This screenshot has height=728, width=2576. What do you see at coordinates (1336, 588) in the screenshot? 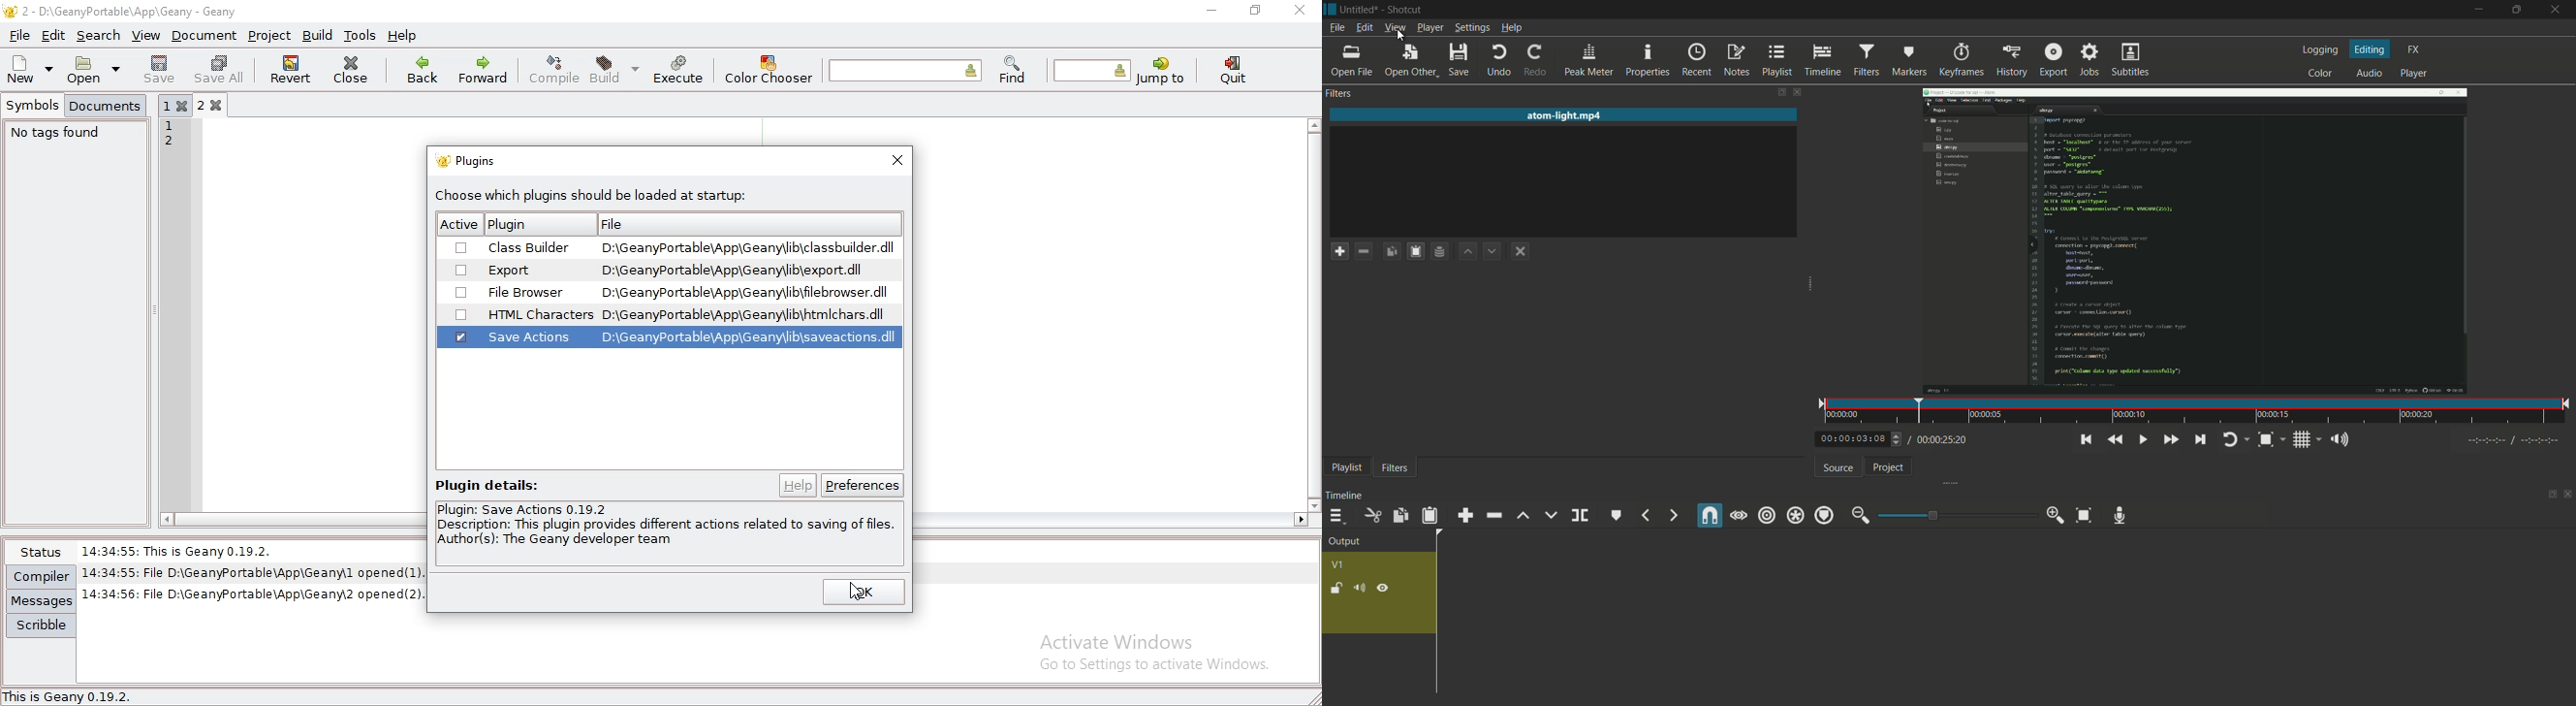
I see `lock` at bounding box center [1336, 588].